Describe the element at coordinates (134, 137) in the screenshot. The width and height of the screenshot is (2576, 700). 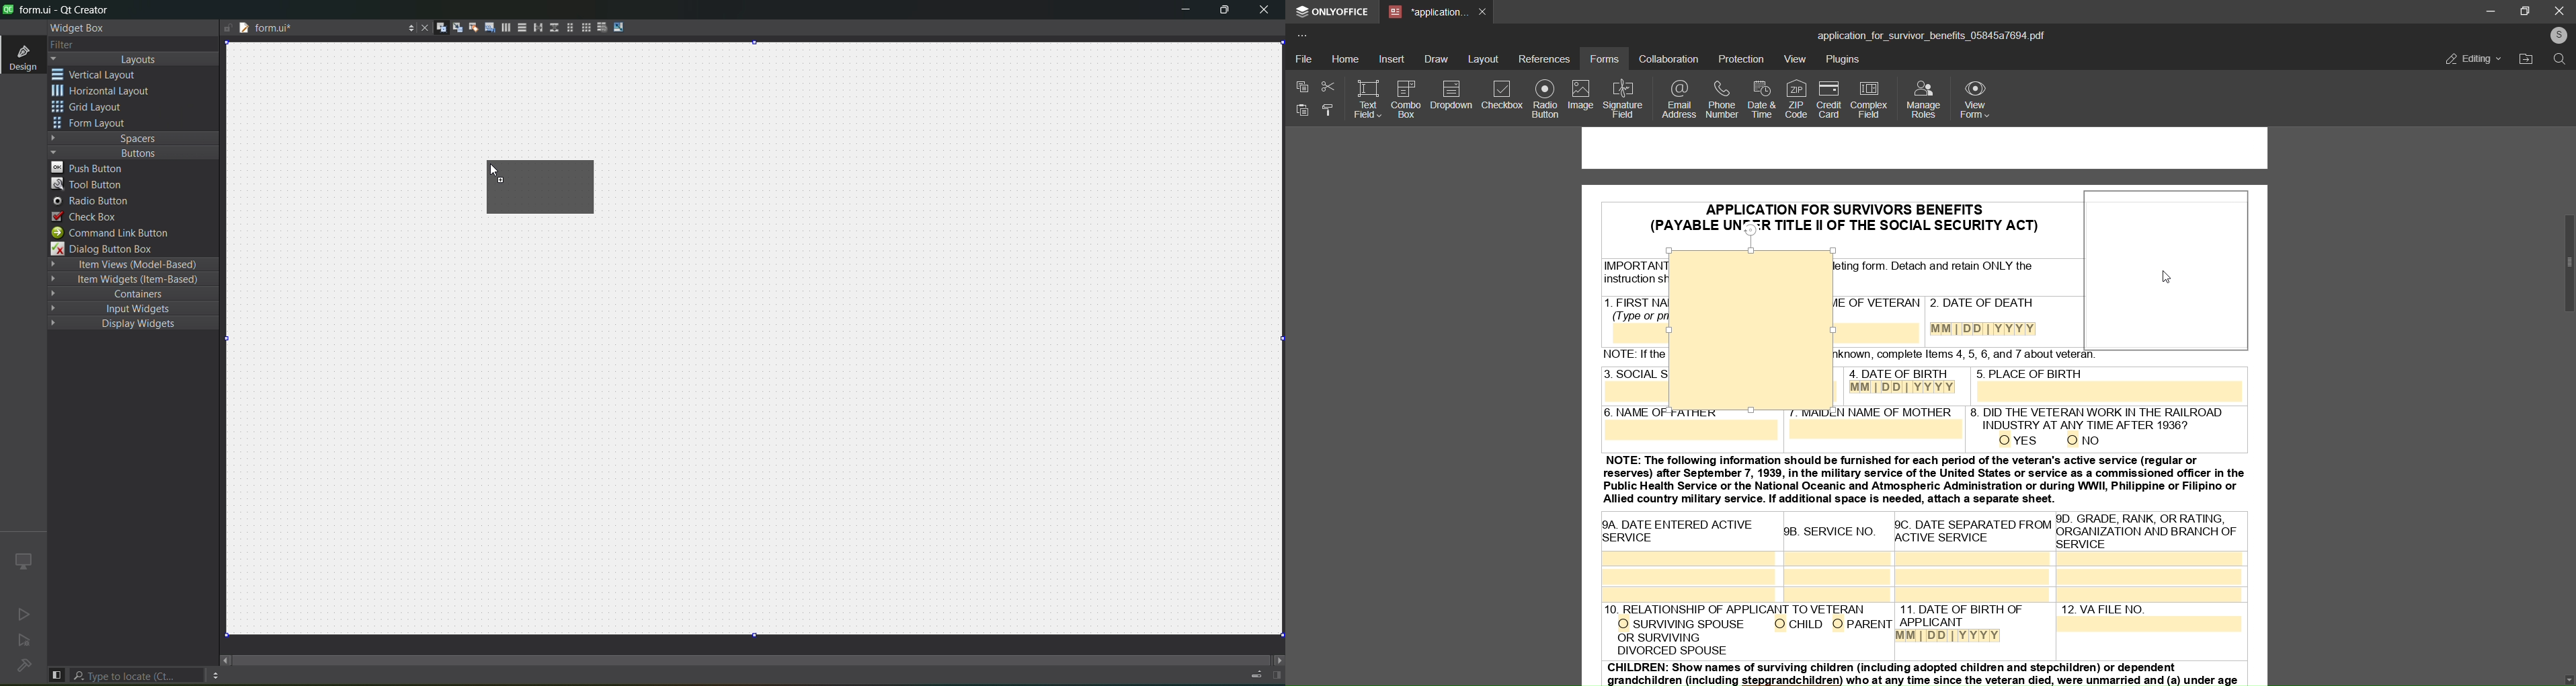
I see `spaces` at that location.